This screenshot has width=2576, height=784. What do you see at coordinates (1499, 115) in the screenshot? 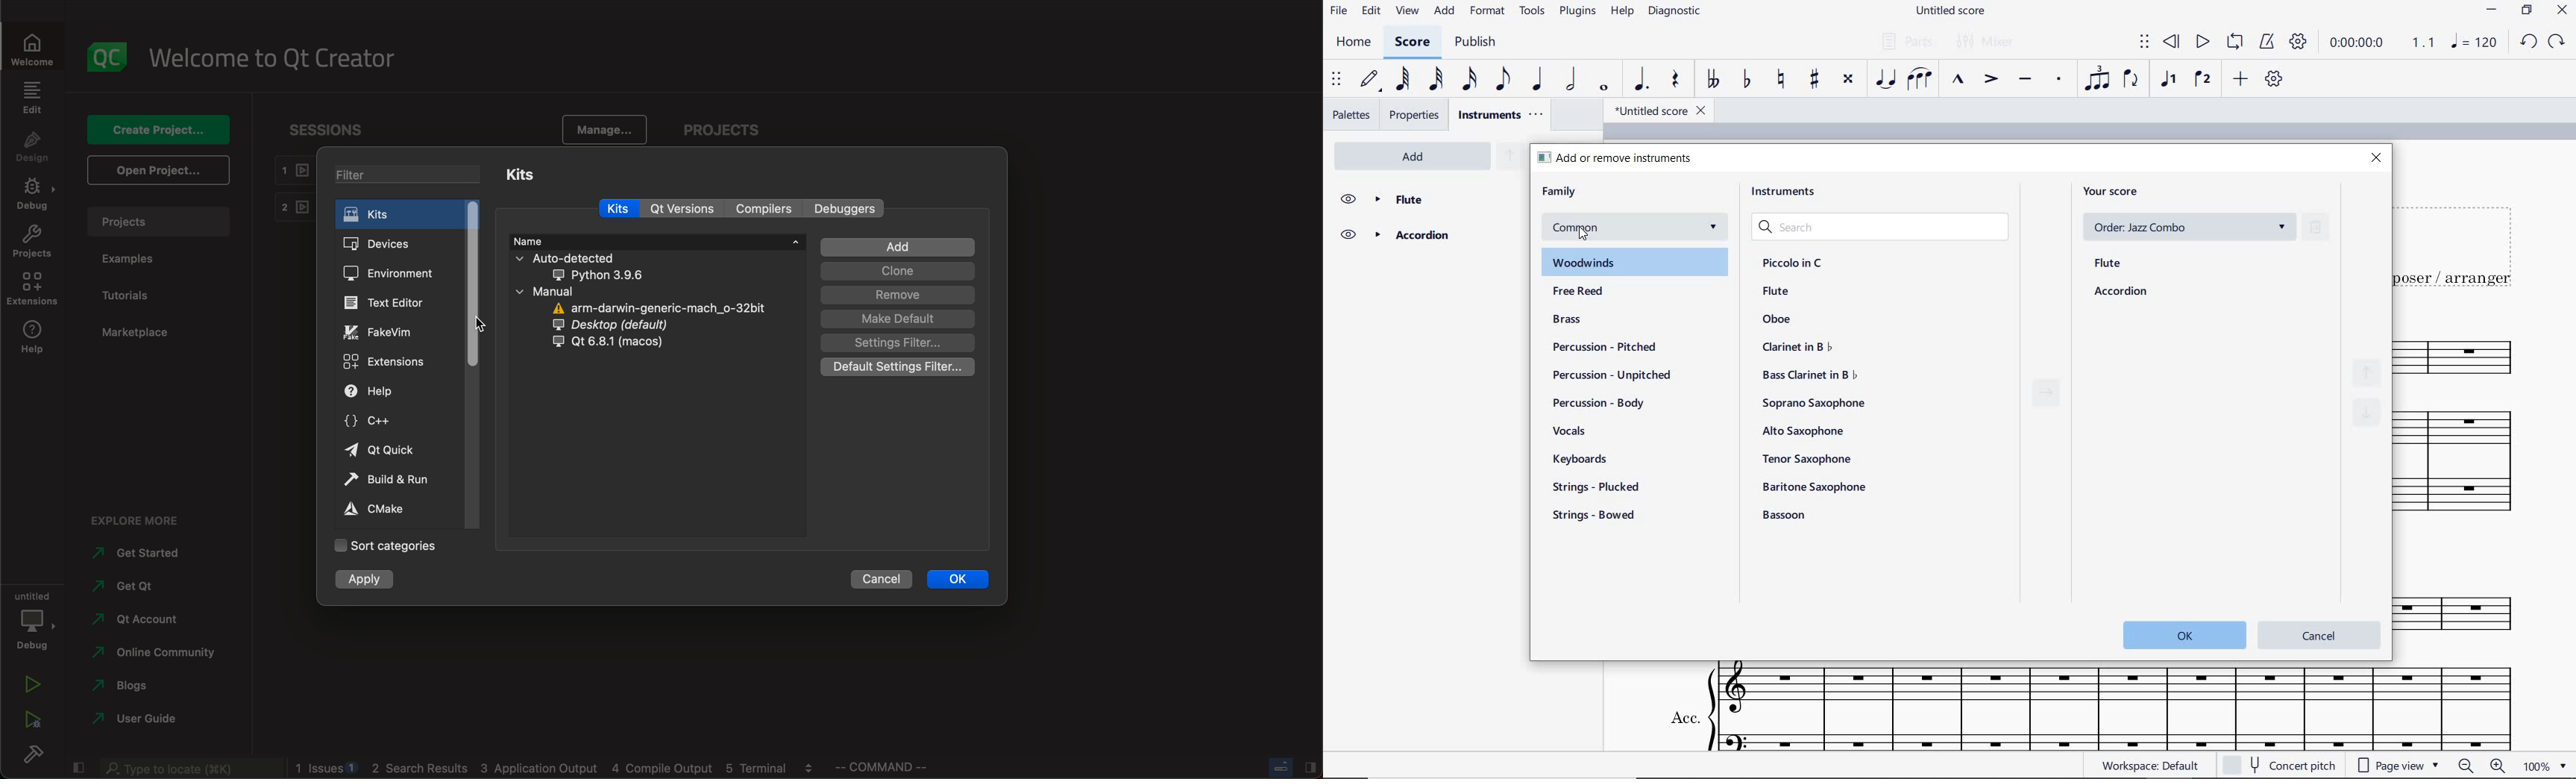
I see `instruments` at bounding box center [1499, 115].